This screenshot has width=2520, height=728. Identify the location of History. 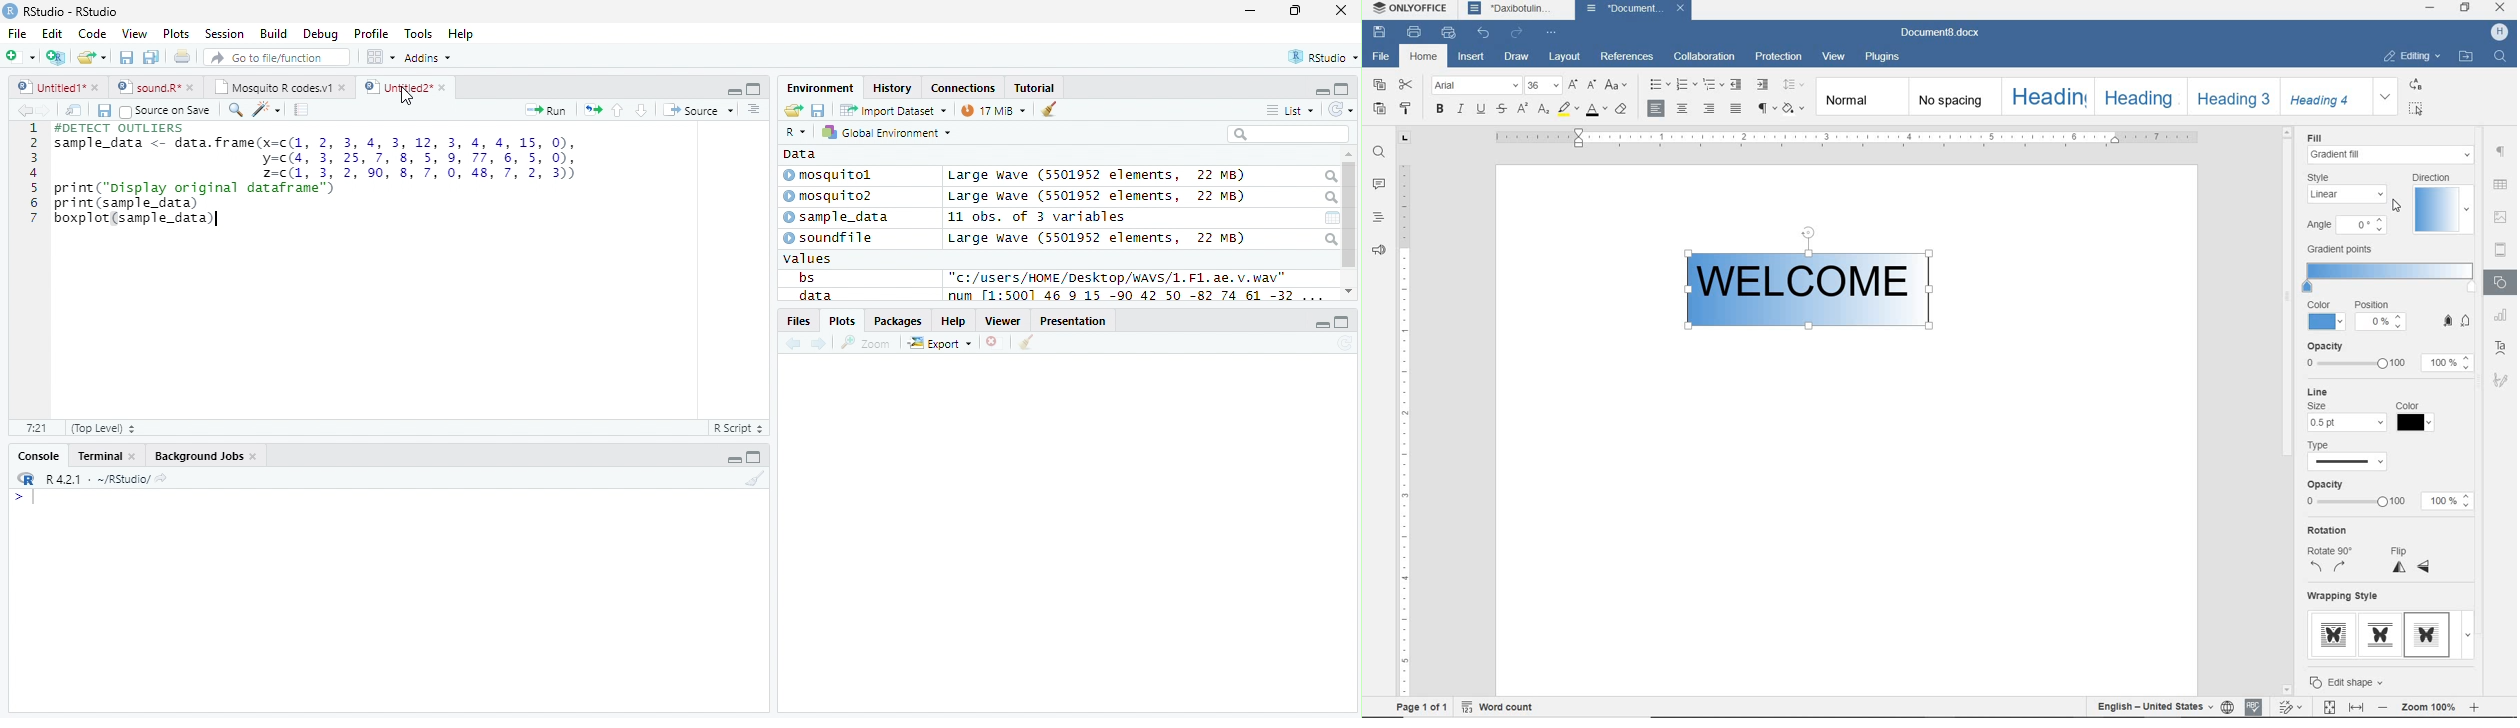
(892, 88).